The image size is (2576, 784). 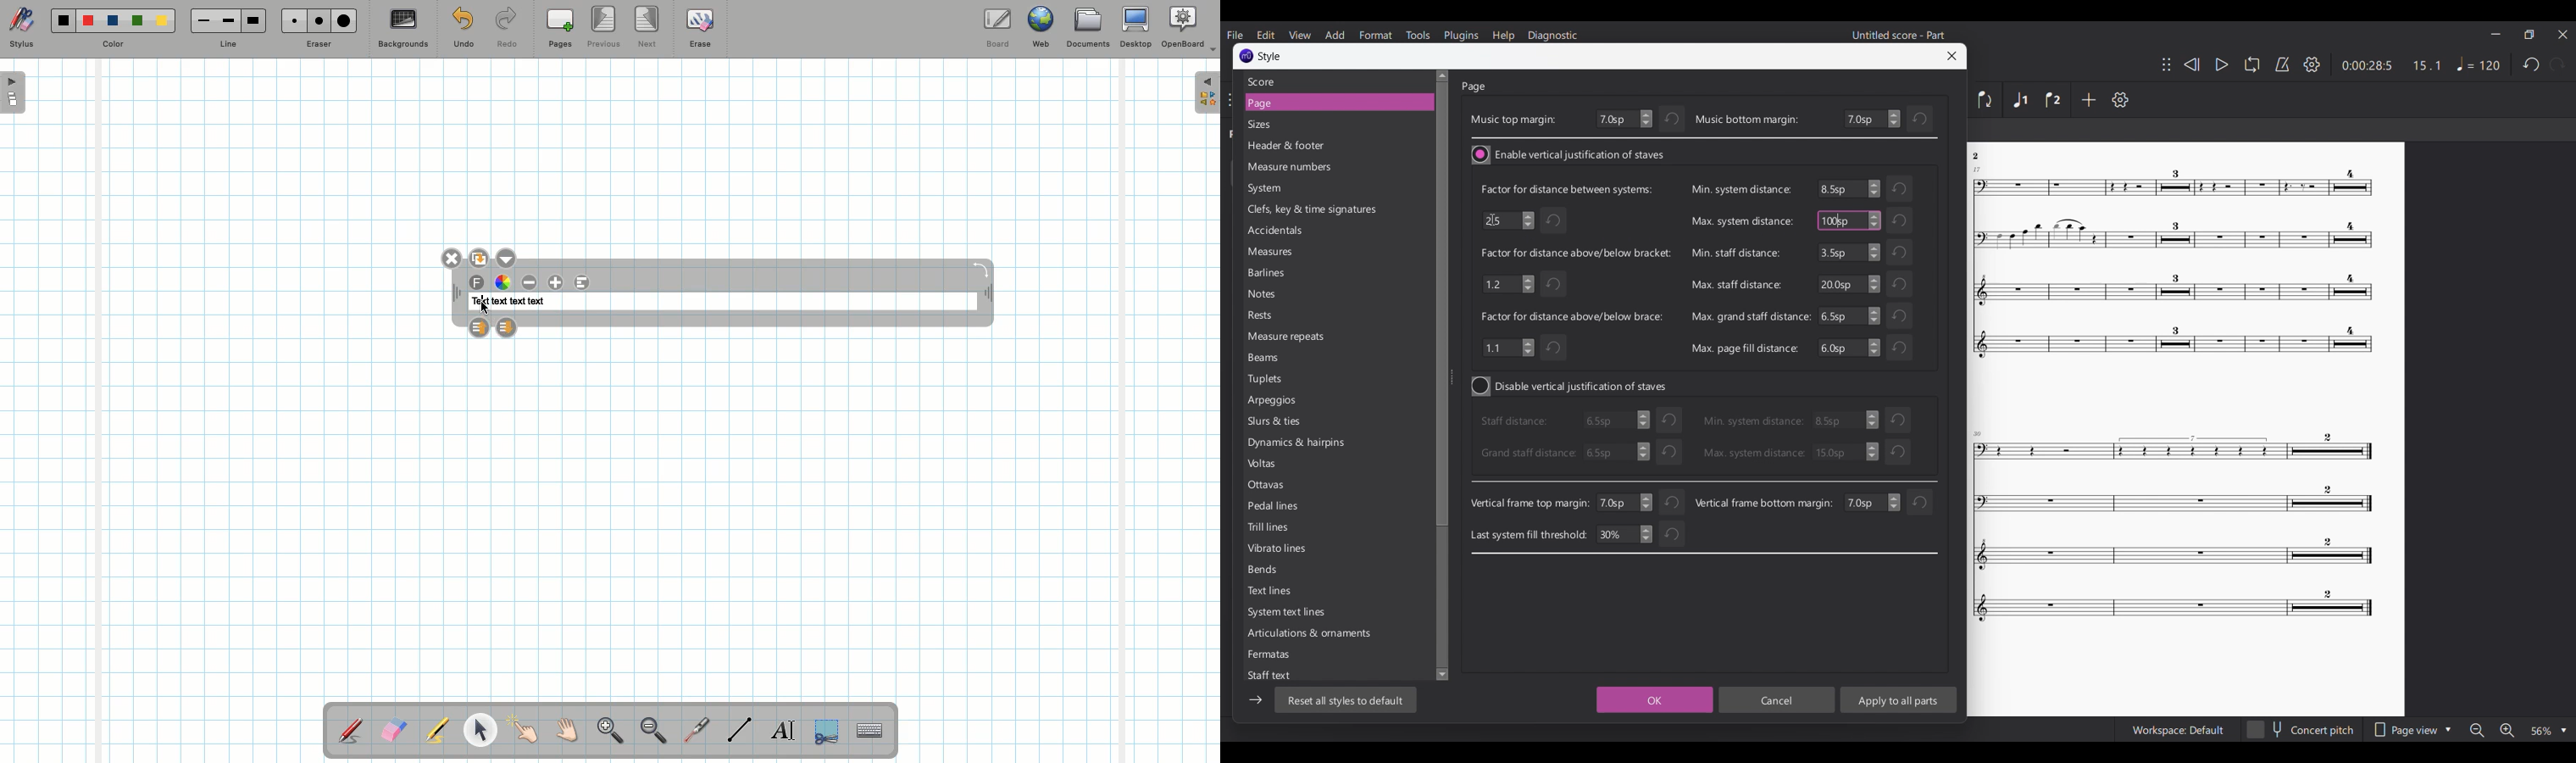 I want to click on 3.5sp, so click(x=1848, y=252).